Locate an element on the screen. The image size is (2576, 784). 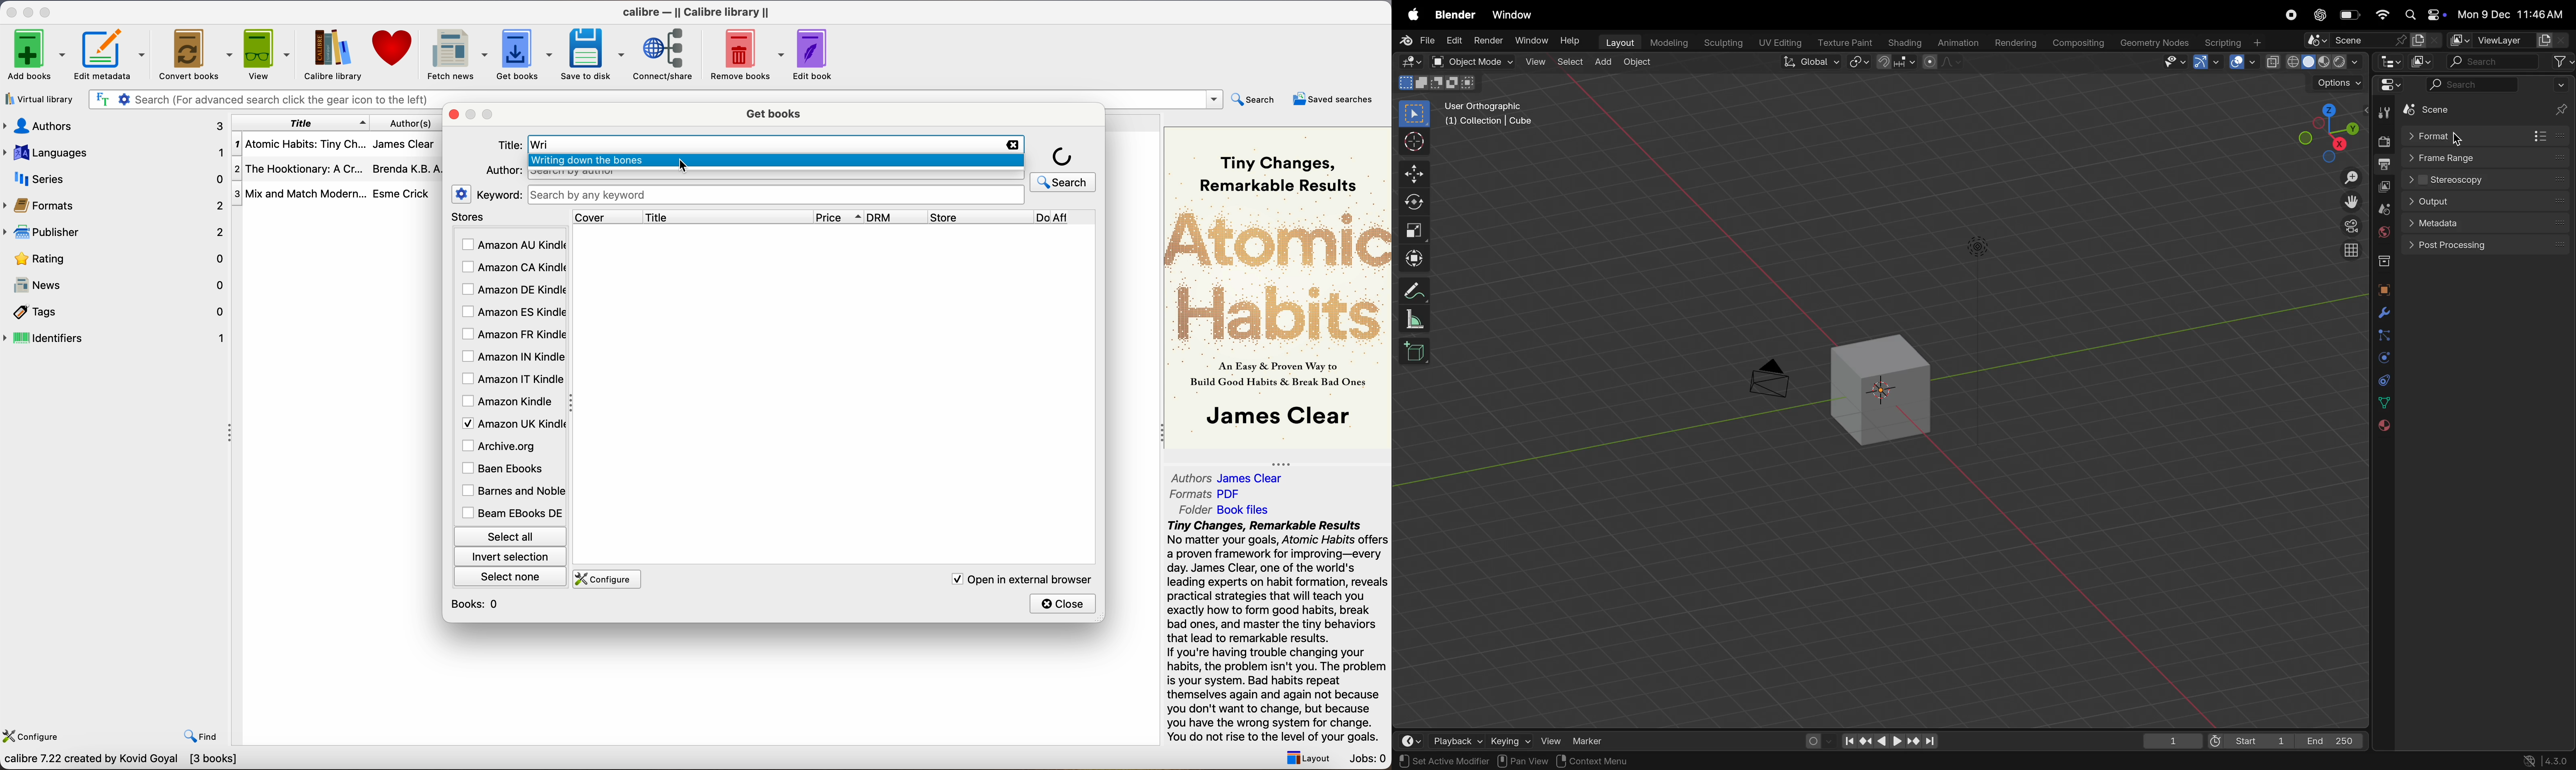
The Hooktionary: A Cr... is located at coordinates (299, 171).